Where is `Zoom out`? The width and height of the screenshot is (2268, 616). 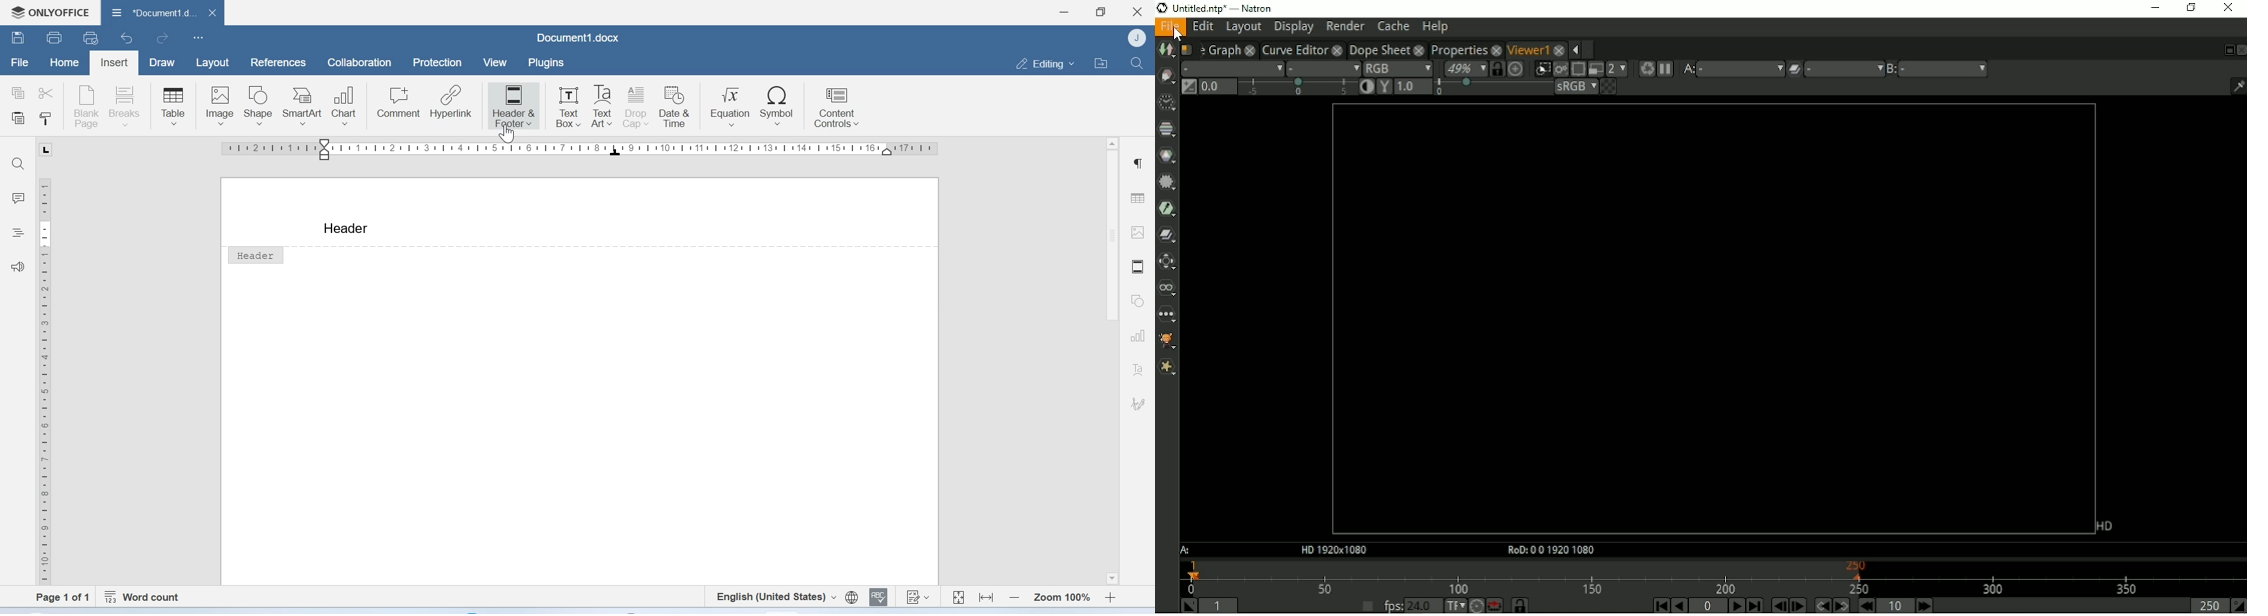
Zoom out is located at coordinates (1014, 597).